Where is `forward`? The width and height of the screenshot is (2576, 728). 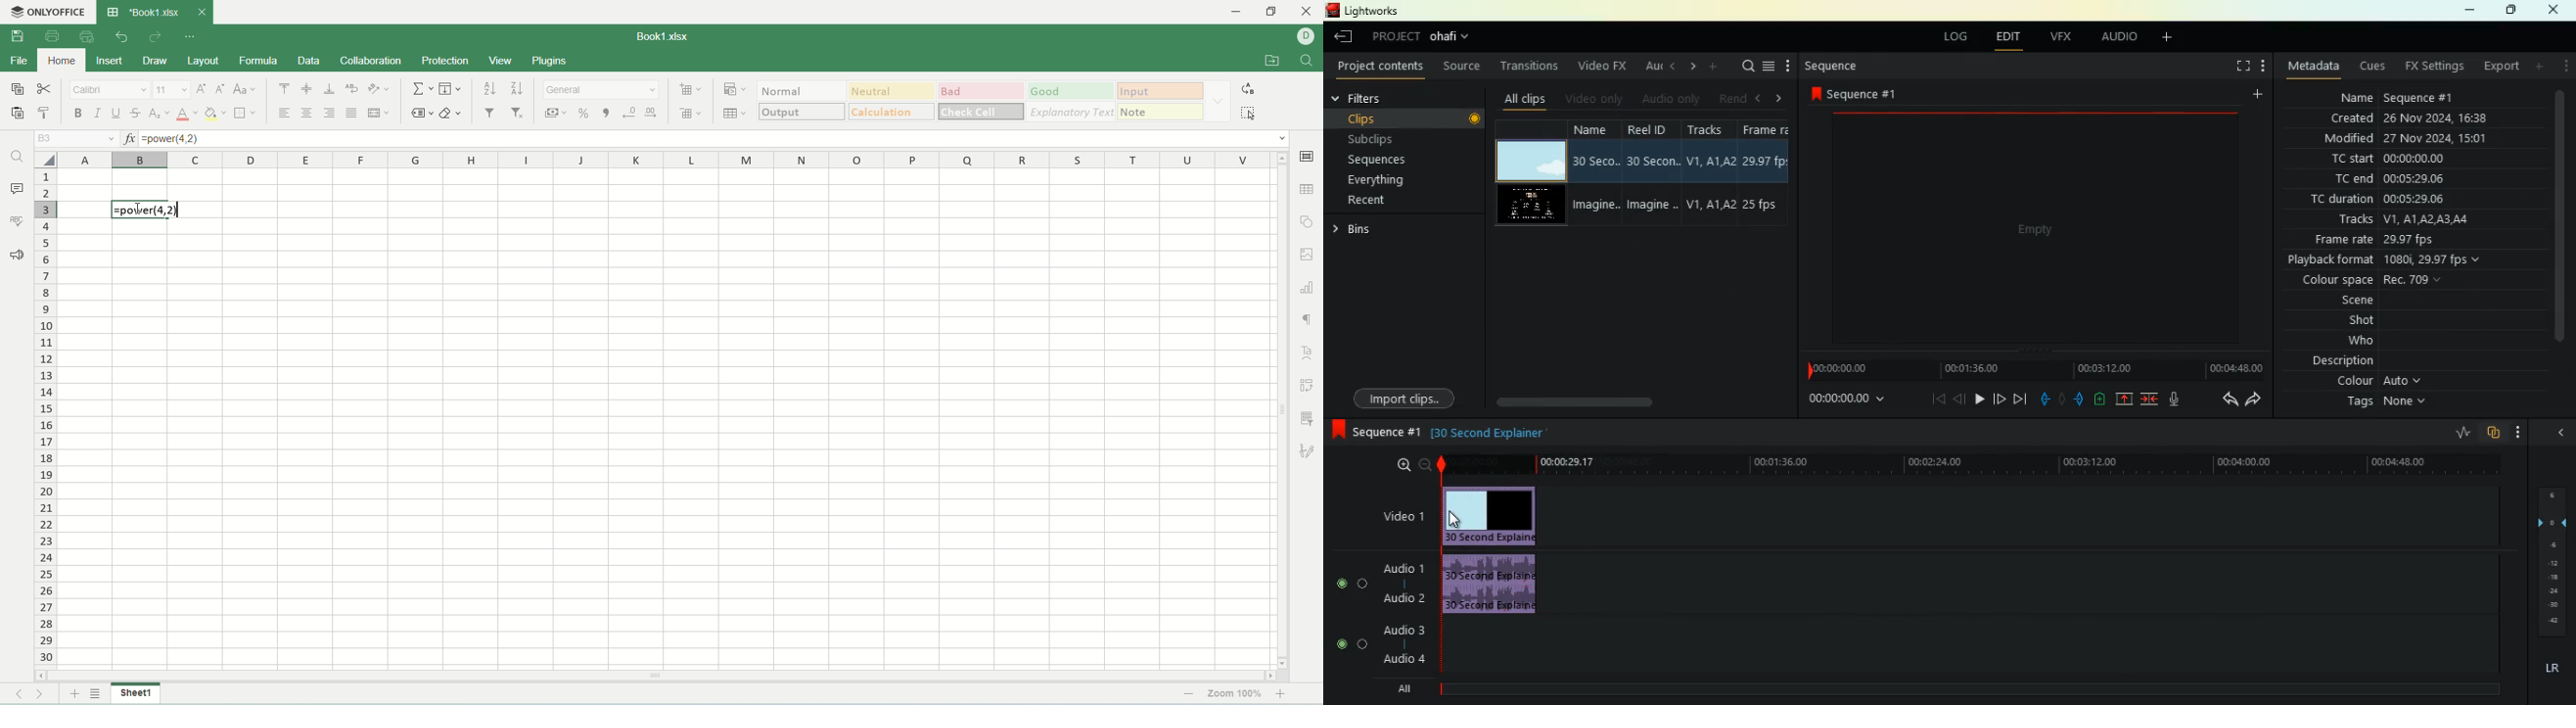 forward is located at coordinates (2254, 401).